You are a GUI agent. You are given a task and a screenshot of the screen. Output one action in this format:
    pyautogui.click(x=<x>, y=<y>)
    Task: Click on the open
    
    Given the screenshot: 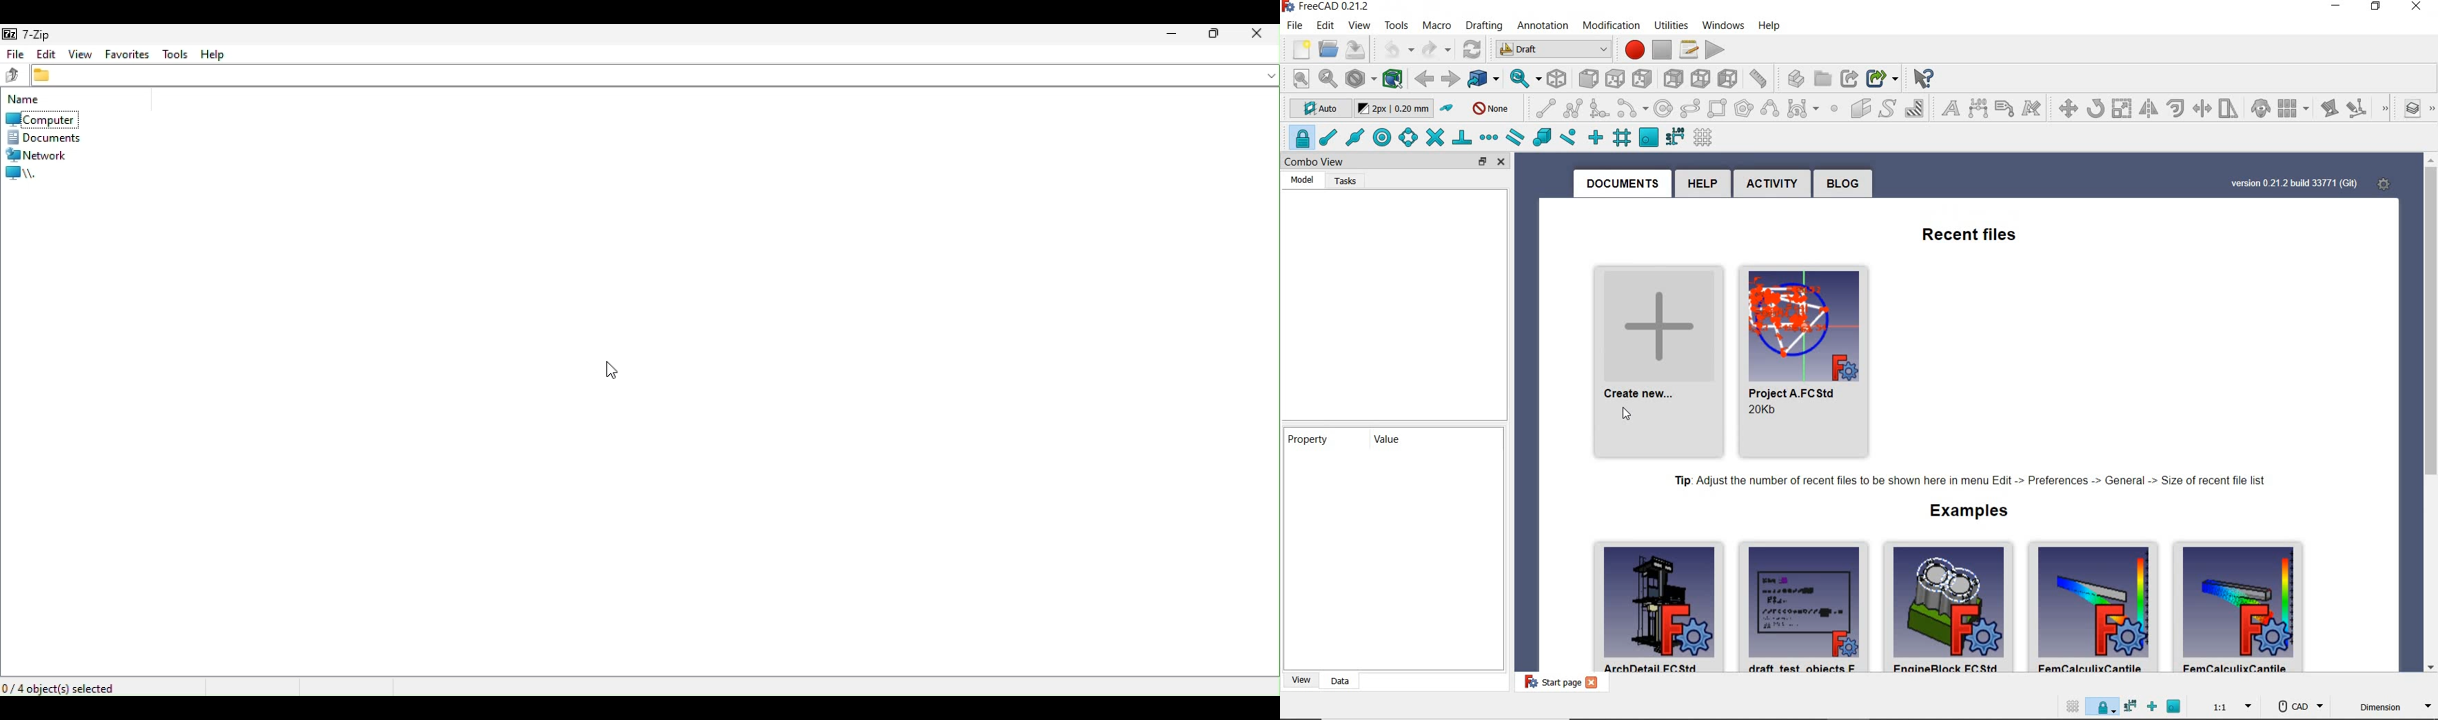 What is the action you would take?
    pyautogui.click(x=1326, y=48)
    